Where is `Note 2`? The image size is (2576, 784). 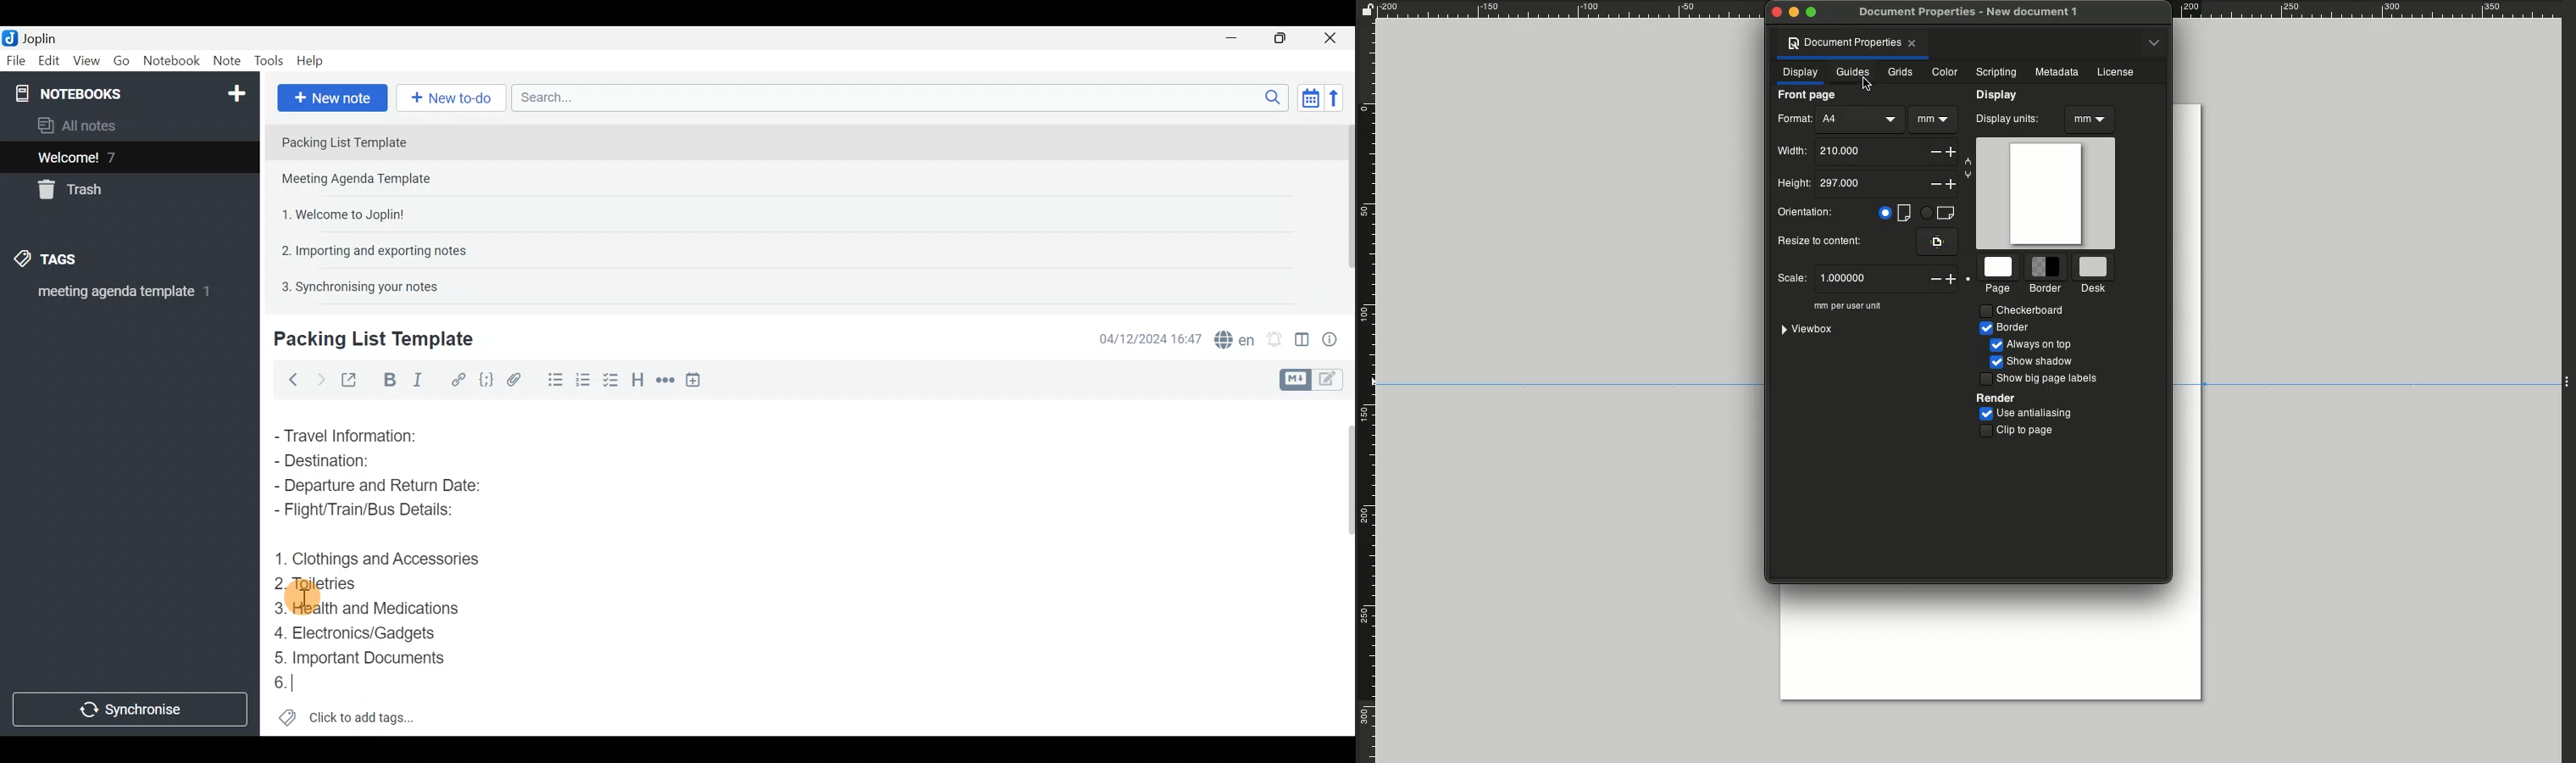
Note 2 is located at coordinates (370, 180).